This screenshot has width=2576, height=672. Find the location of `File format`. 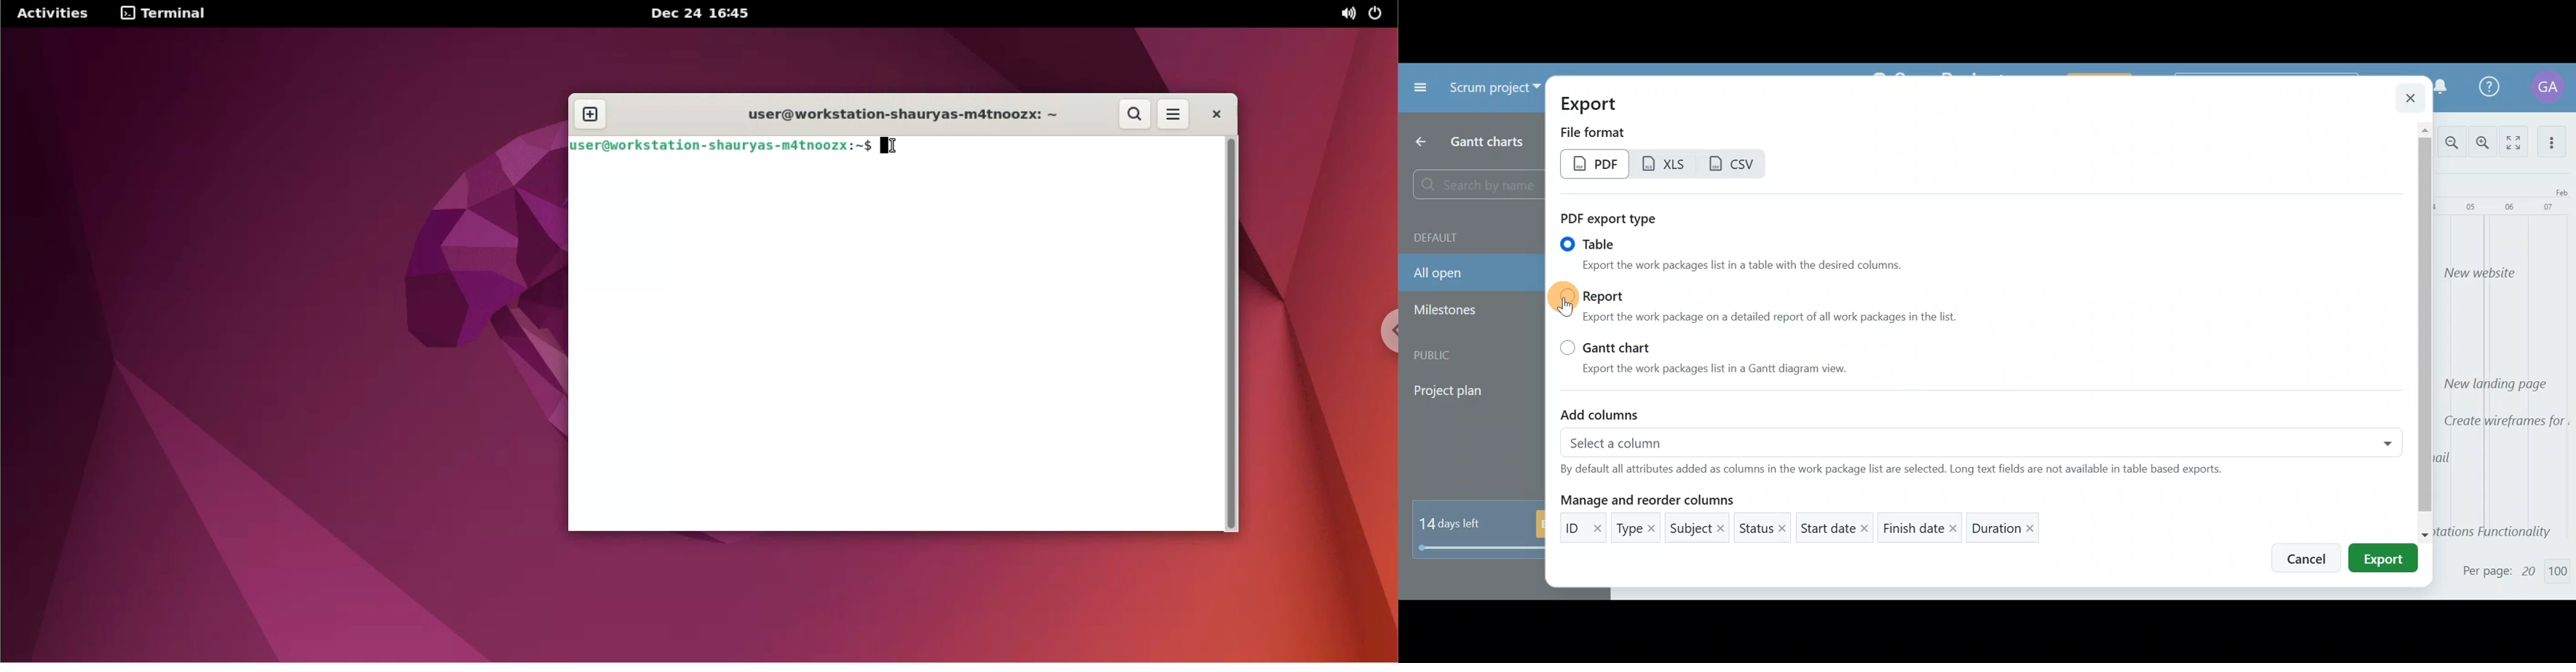

File format is located at coordinates (1602, 133).